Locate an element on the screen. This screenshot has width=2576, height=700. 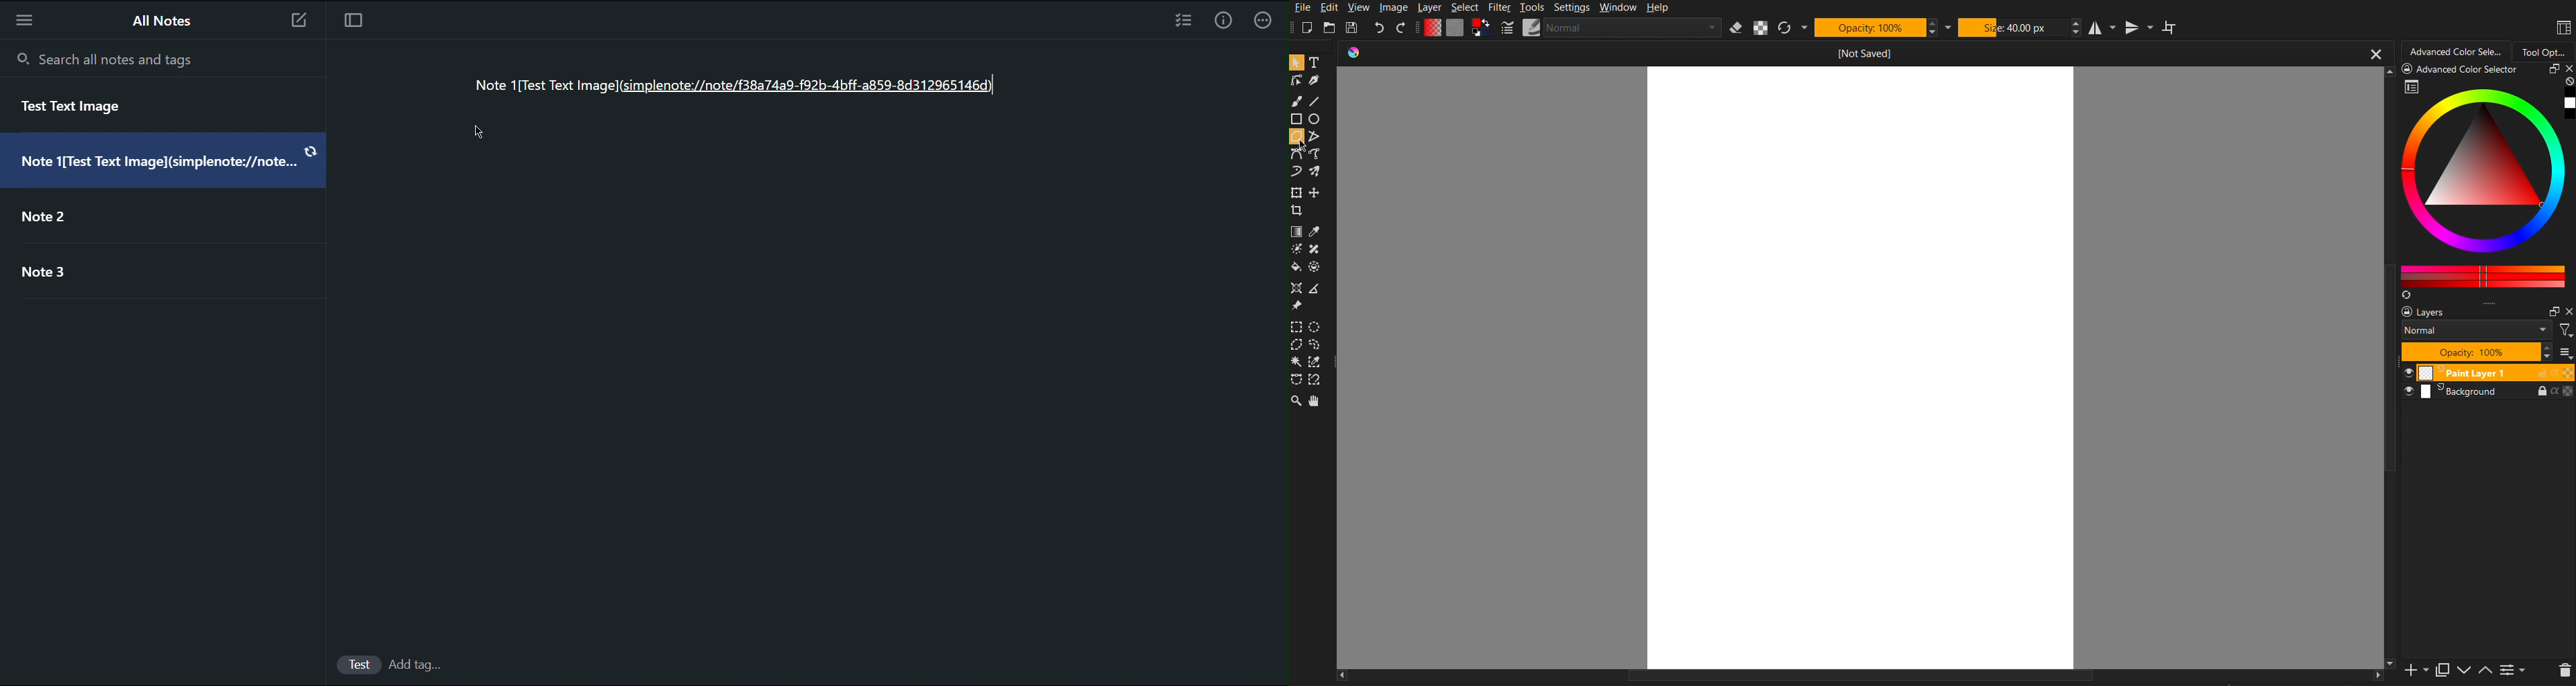
Focus Mode is located at coordinates (353, 24).